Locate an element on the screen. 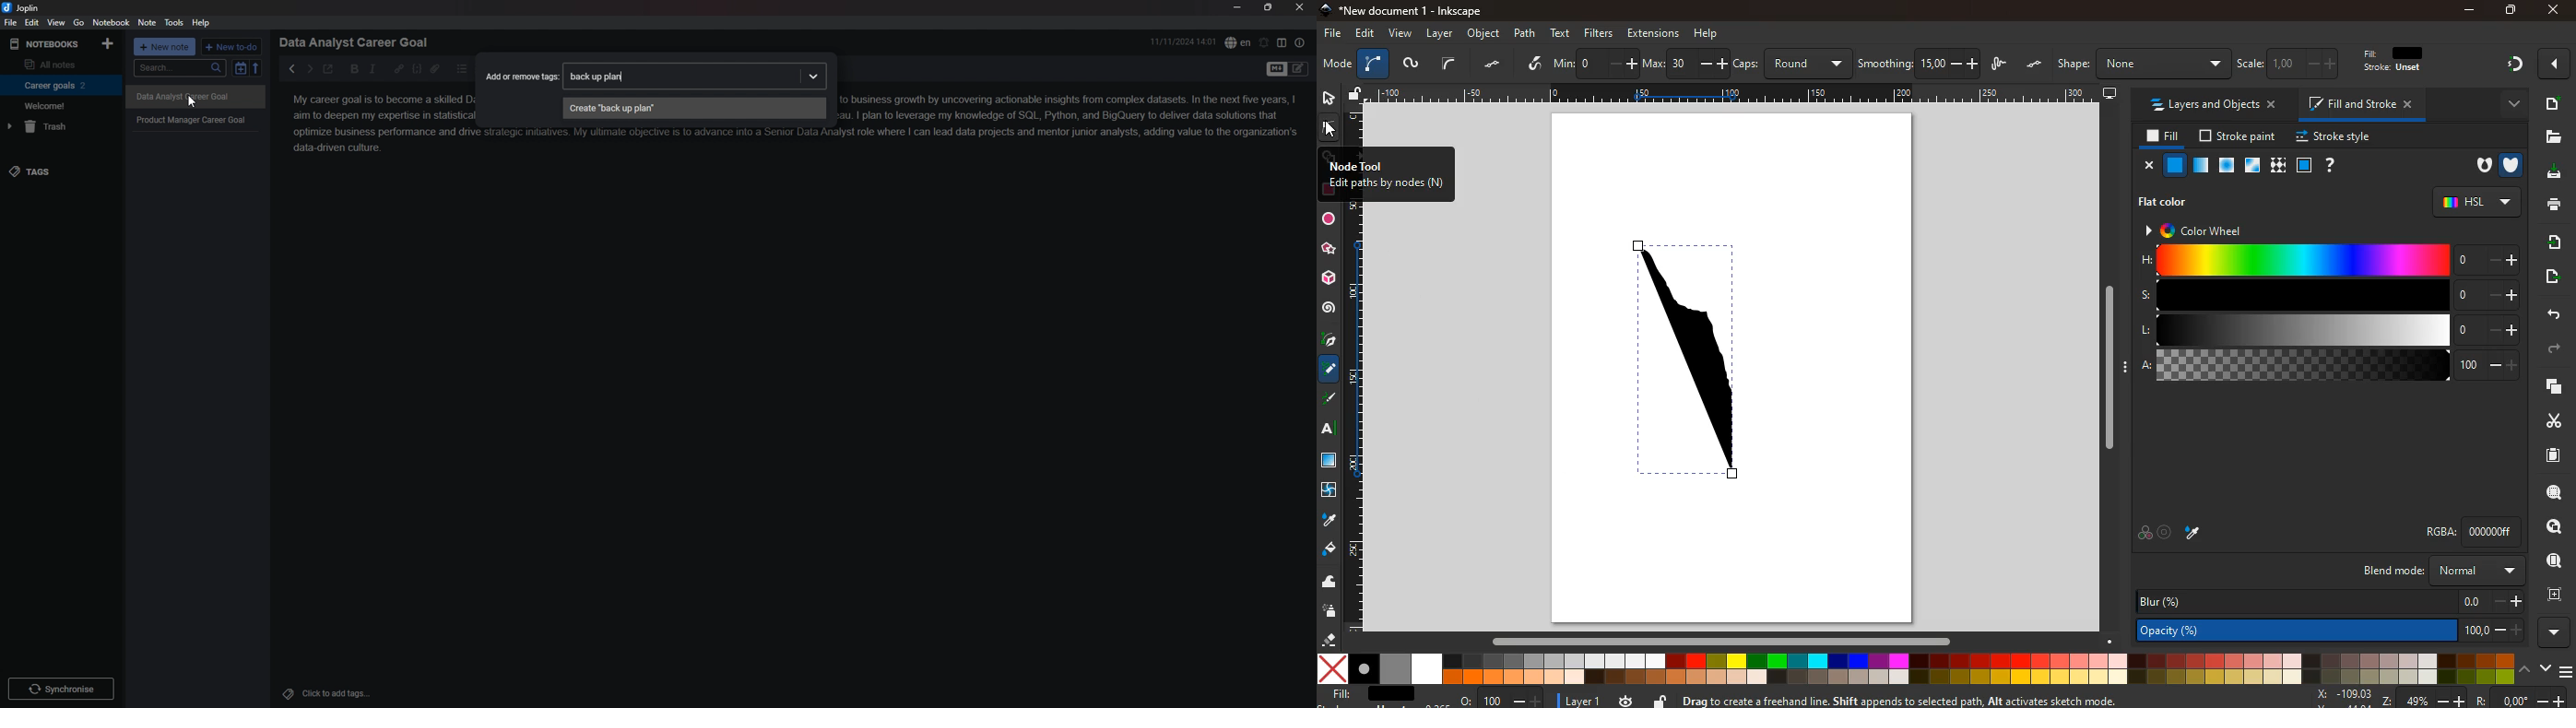 The height and width of the screenshot is (728, 2576). twist is located at coordinates (1330, 490).